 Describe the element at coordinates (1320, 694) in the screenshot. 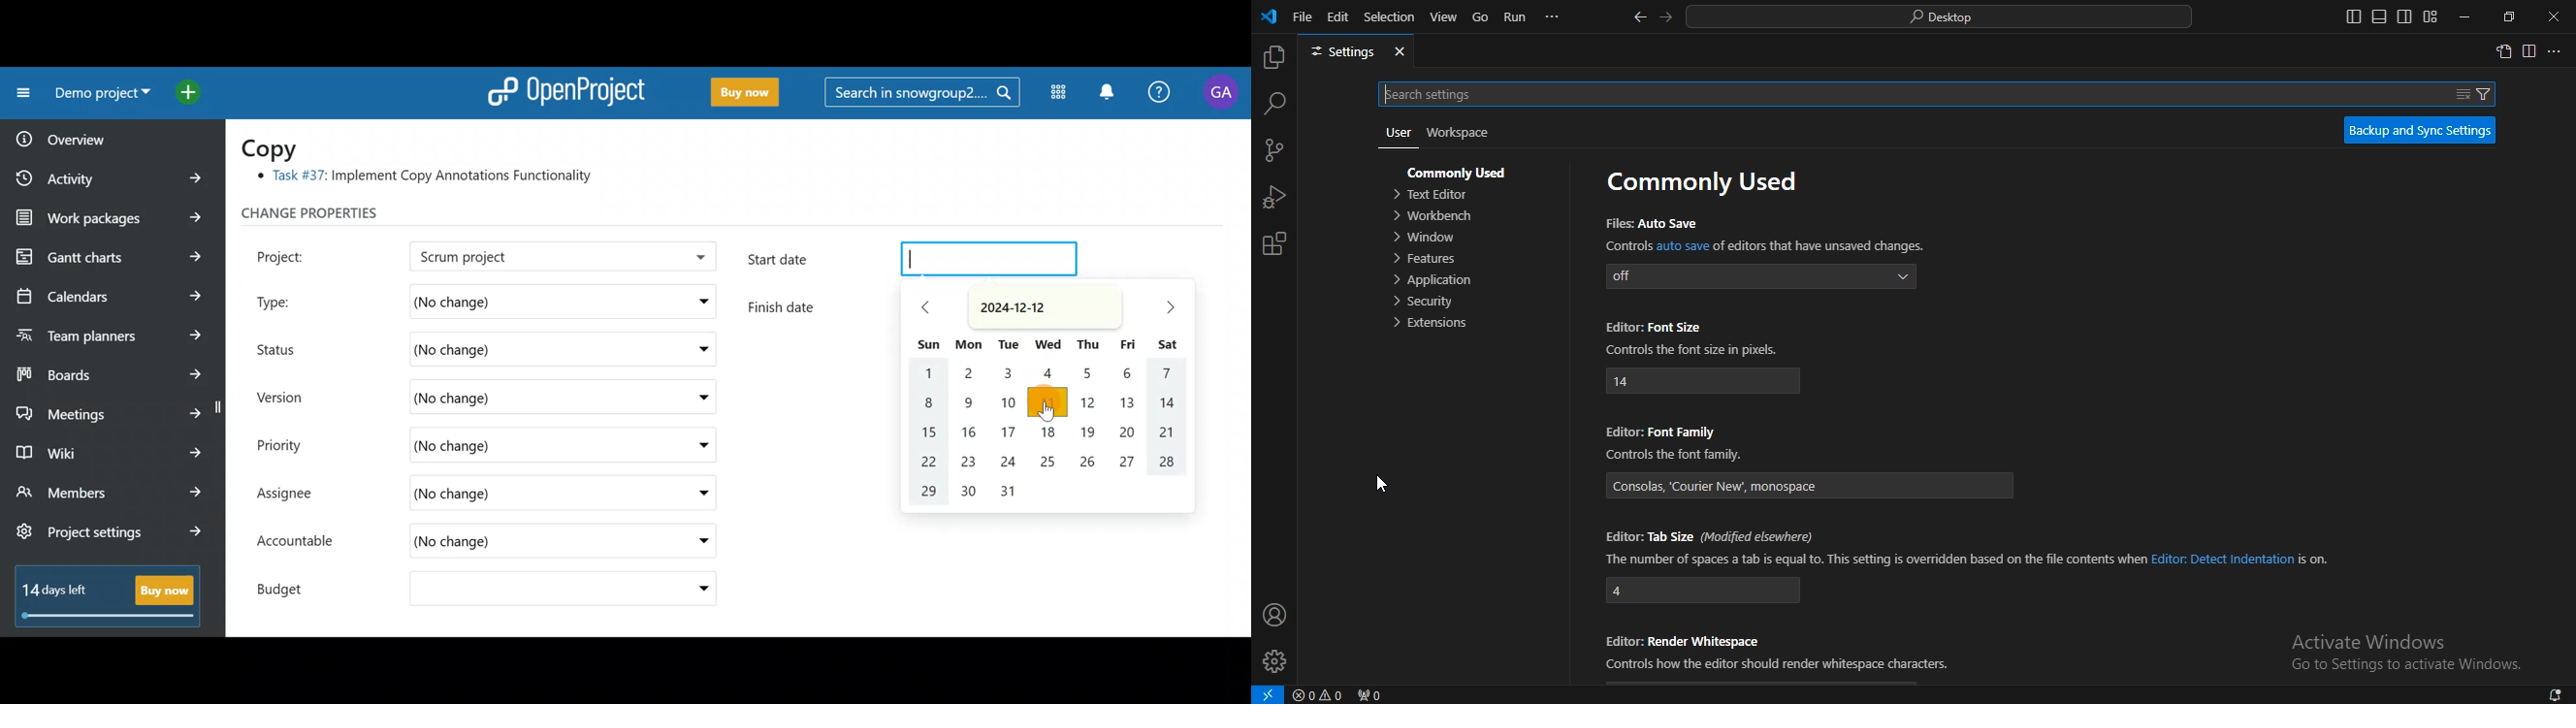

I see `No problems` at that location.